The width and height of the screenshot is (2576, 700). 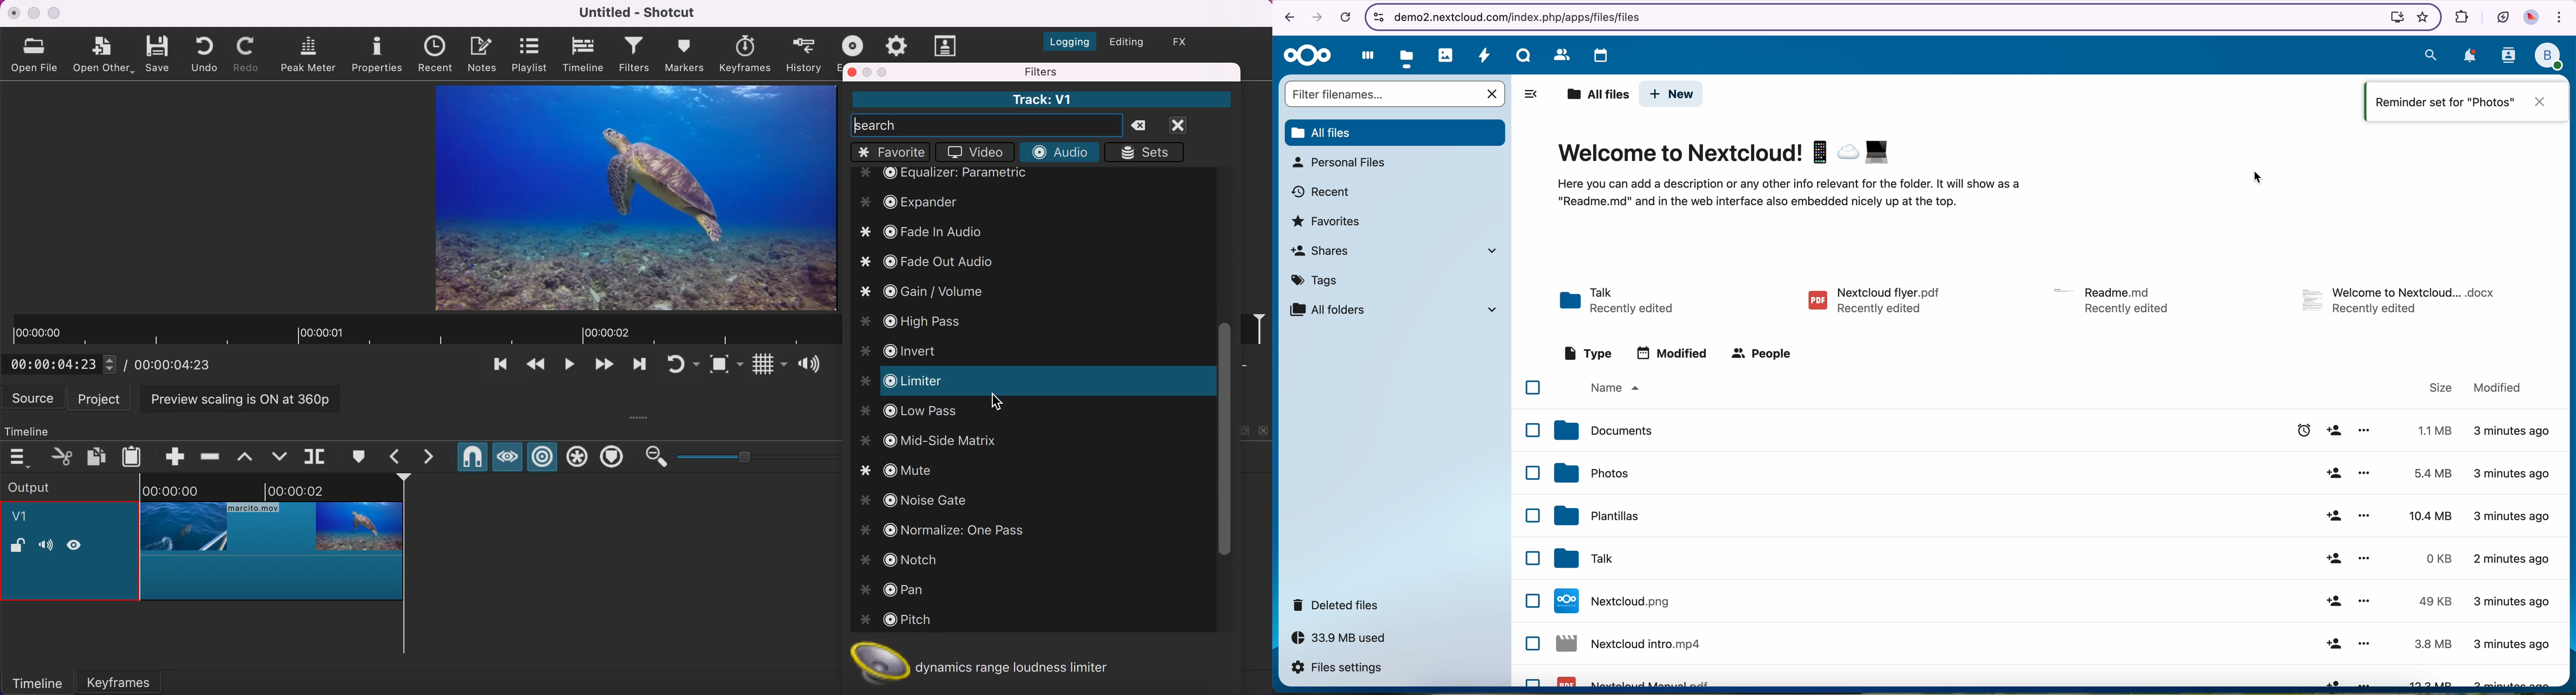 What do you see at coordinates (927, 440) in the screenshot?
I see `mid size matrix` at bounding box center [927, 440].